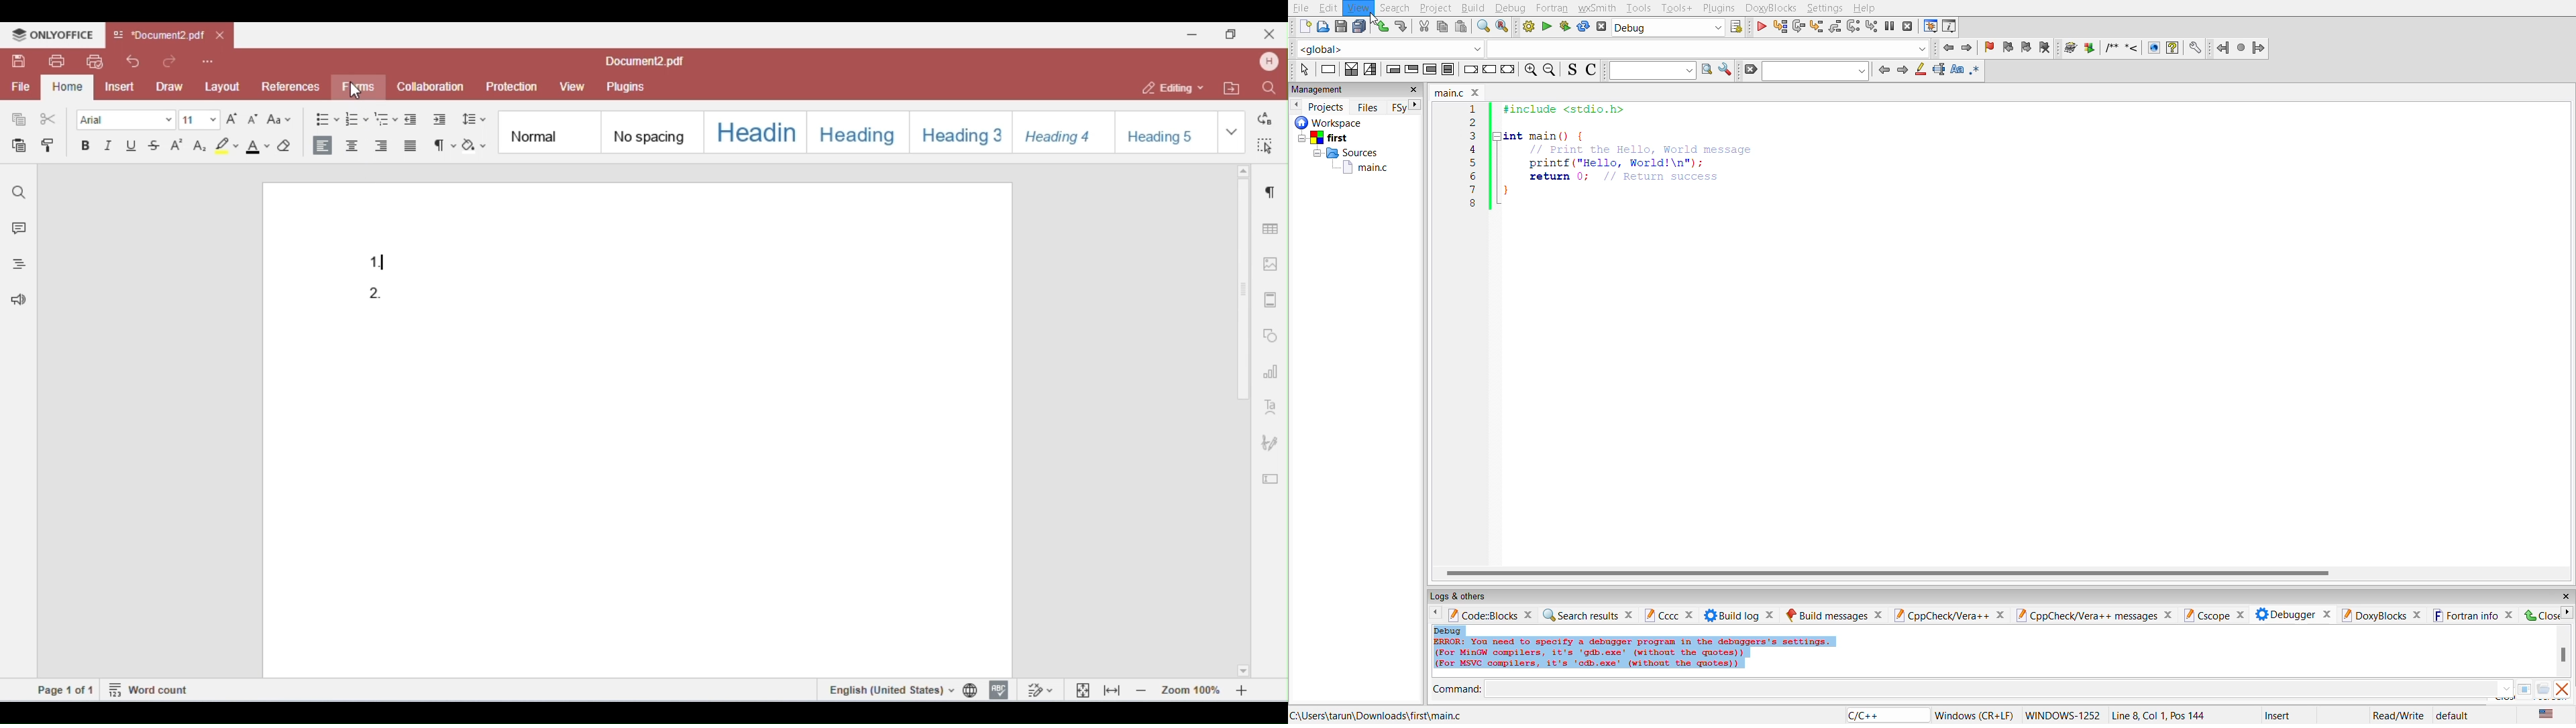 The height and width of the screenshot is (728, 2576). Describe the element at coordinates (1436, 7) in the screenshot. I see `project` at that location.